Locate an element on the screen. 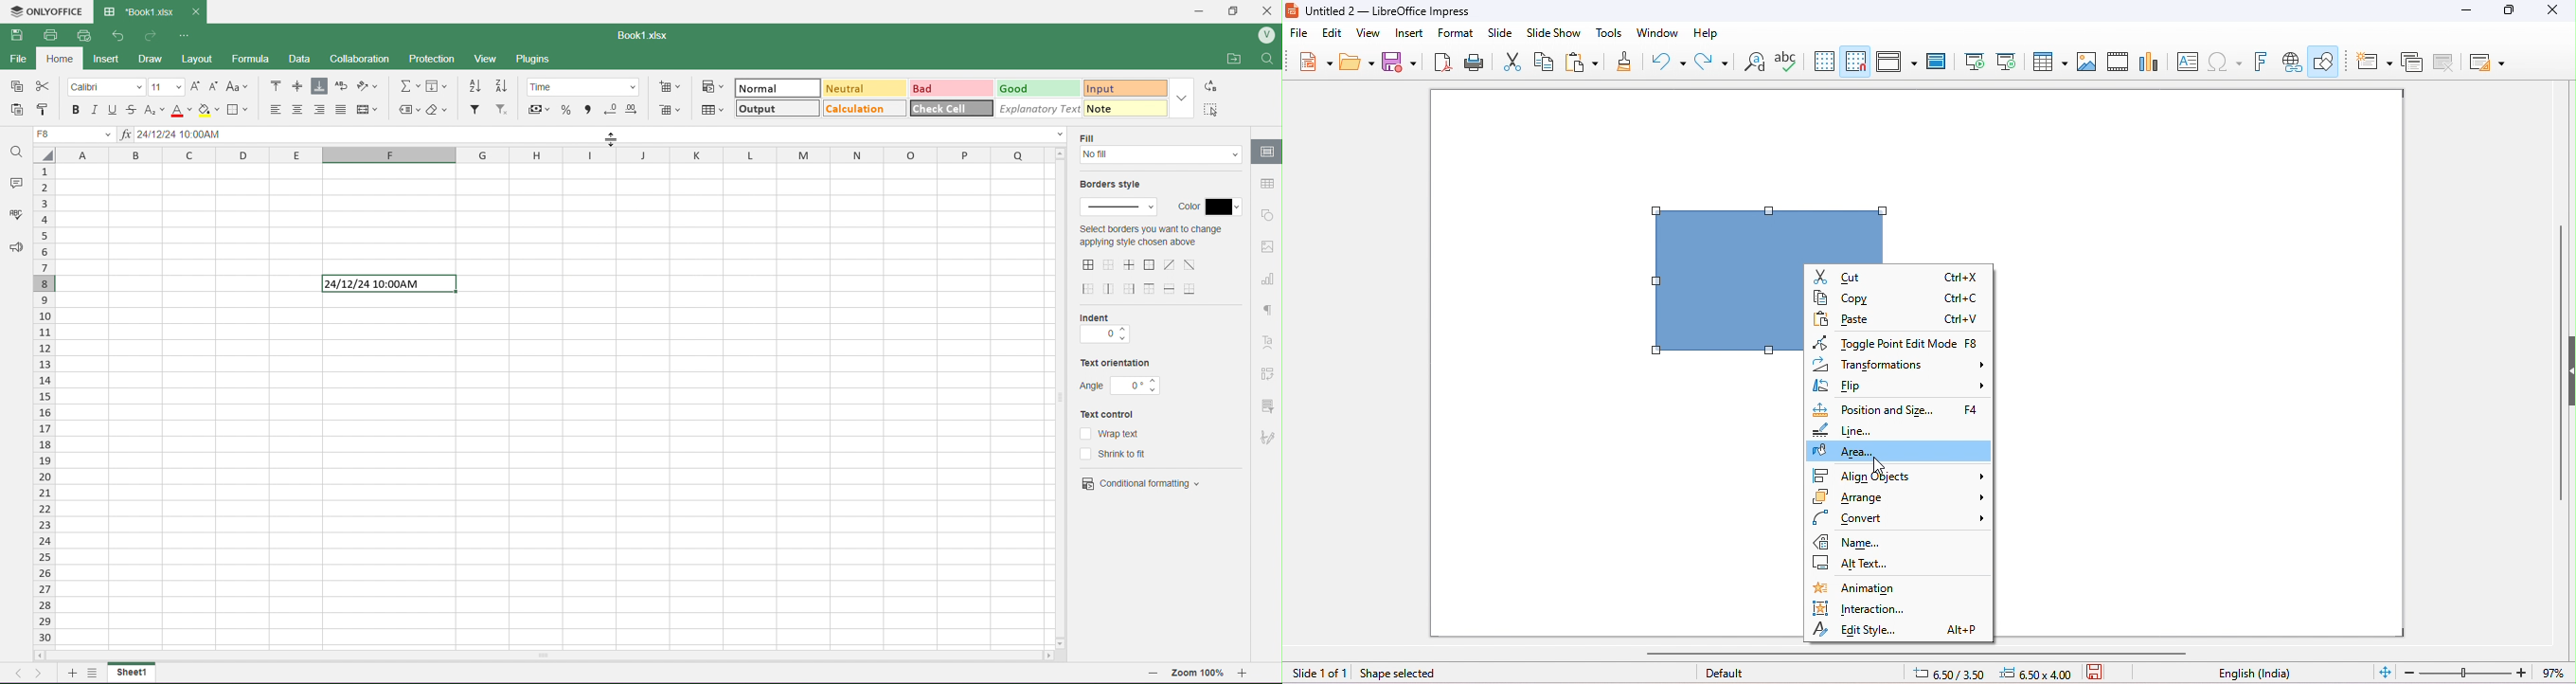 The height and width of the screenshot is (700, 2576). Options is located at coordinates (90, 675).